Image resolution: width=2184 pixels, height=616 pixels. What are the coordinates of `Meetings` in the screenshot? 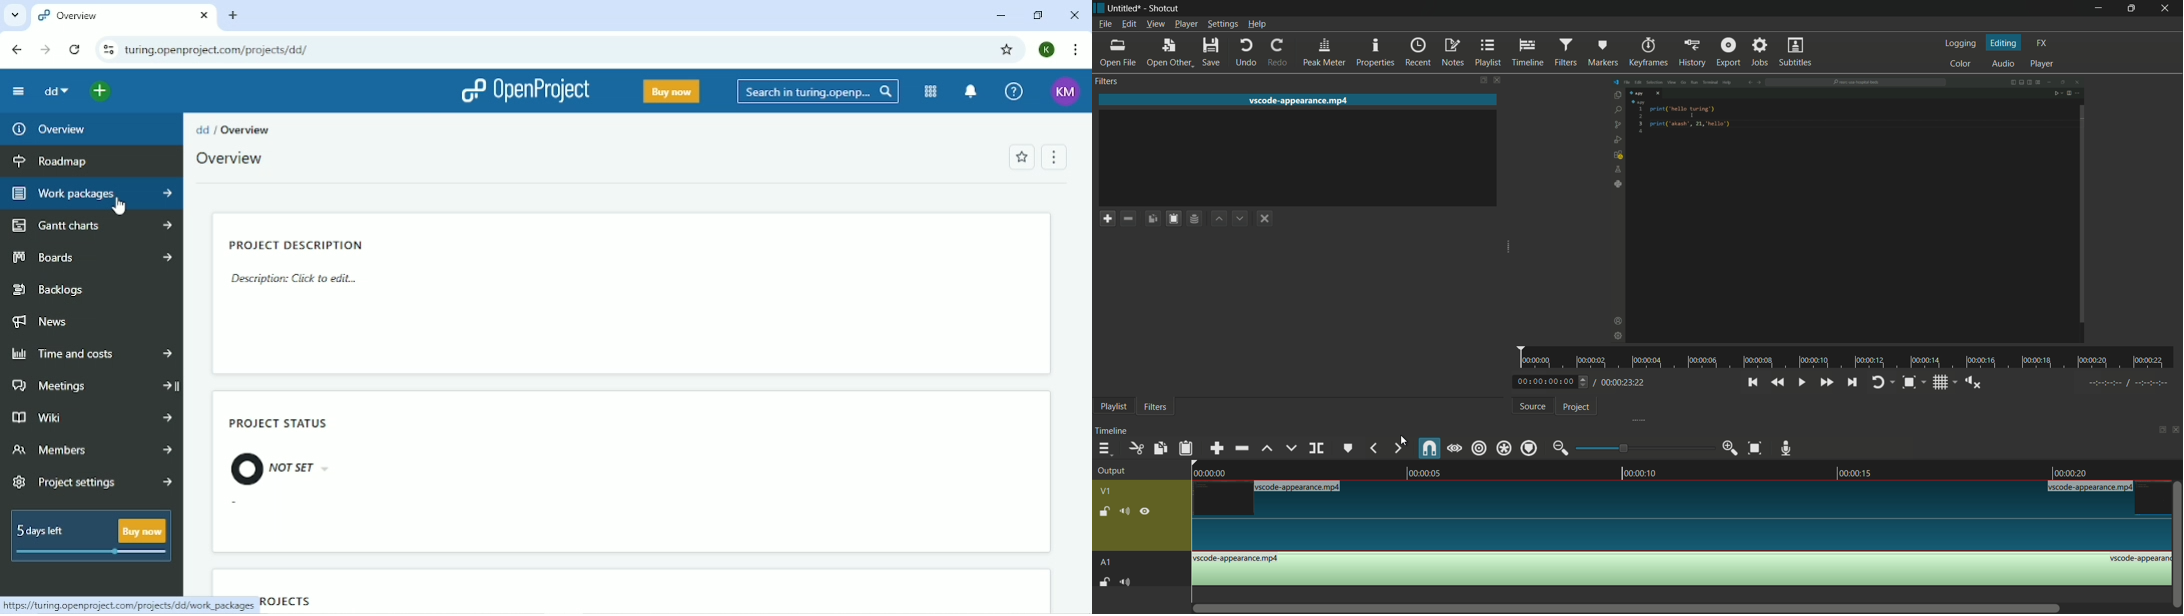 It's located at (94, 387).